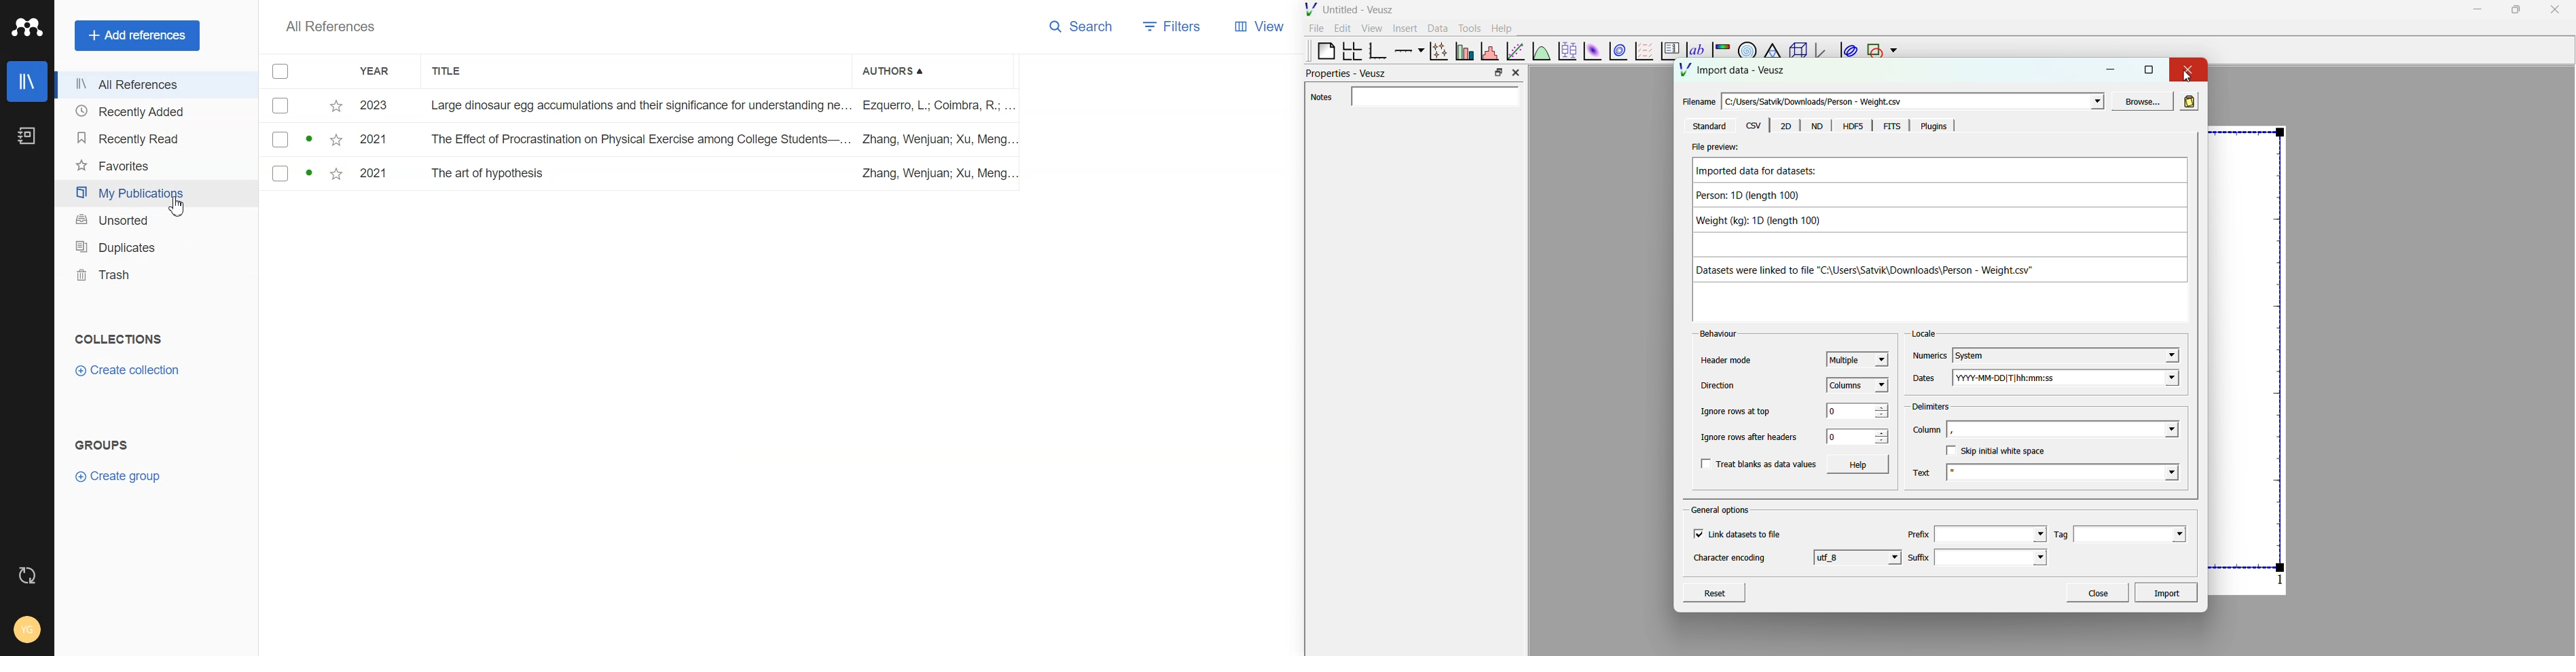 Image resolution: width=2576 pixels, height=672 pixels. I want to click on increase value, so click(1884, 404).